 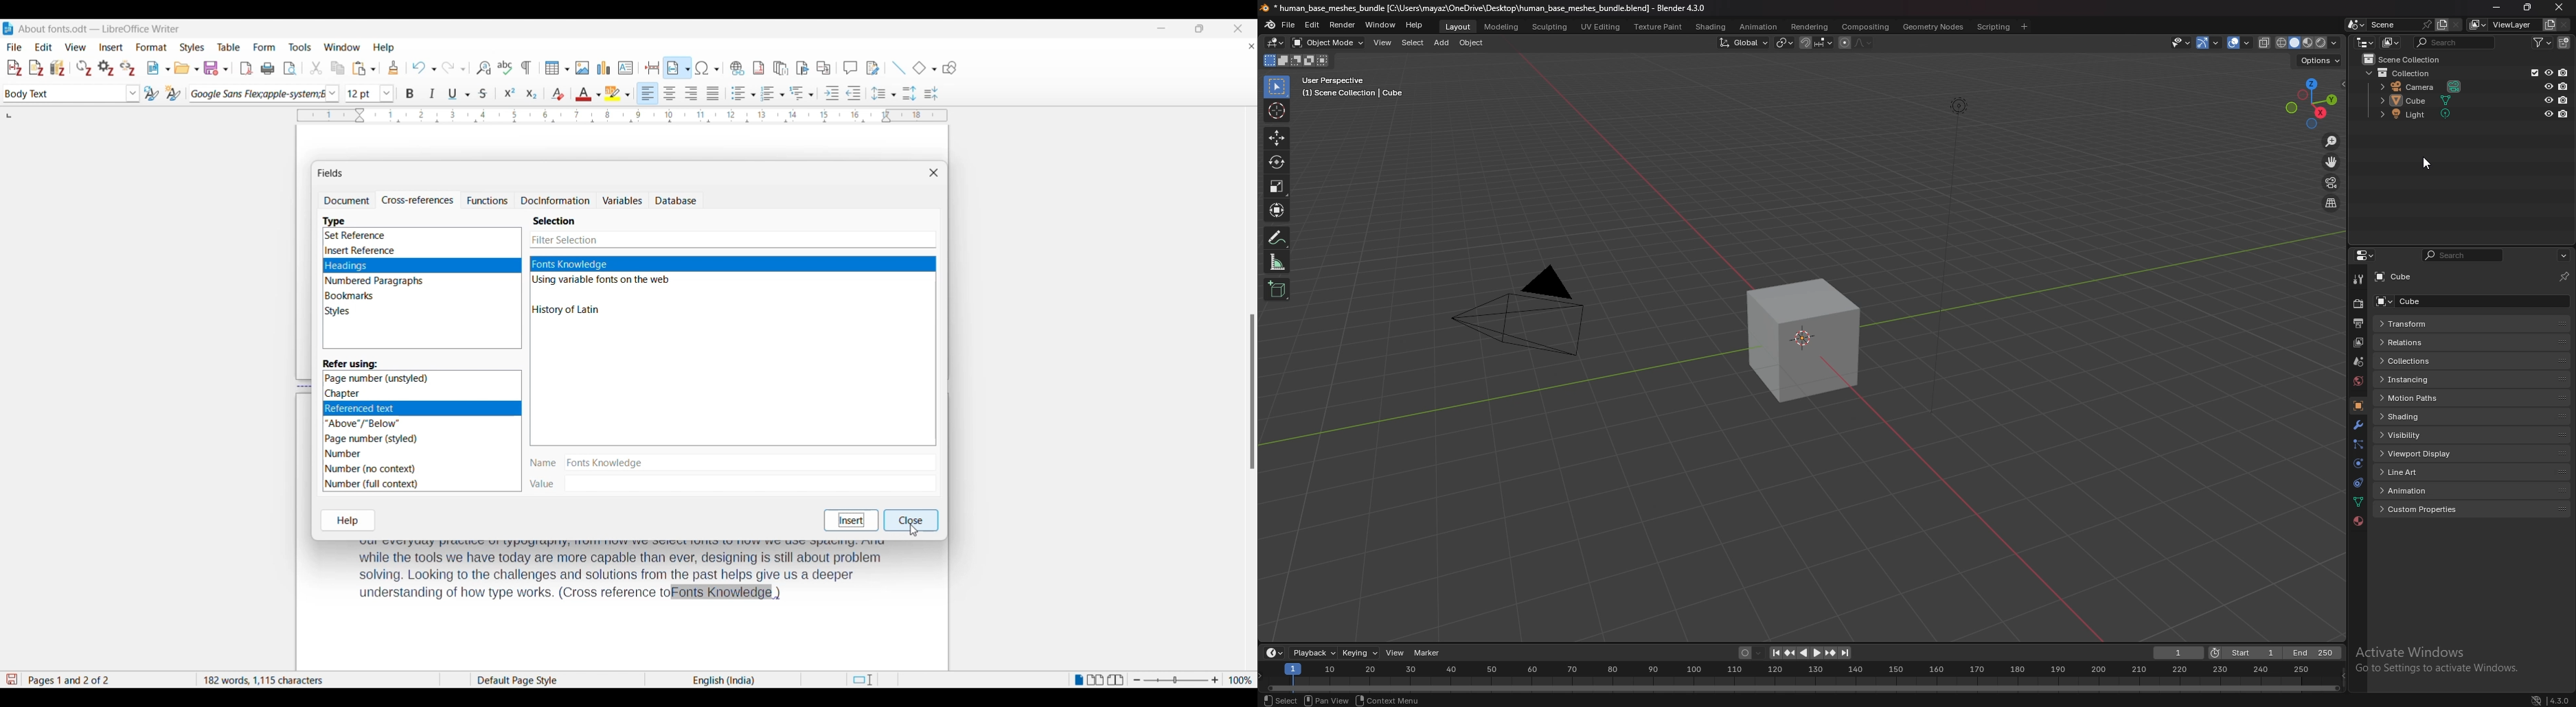 I want to click on Cross-references, current selection, so click(x=417, y=200).